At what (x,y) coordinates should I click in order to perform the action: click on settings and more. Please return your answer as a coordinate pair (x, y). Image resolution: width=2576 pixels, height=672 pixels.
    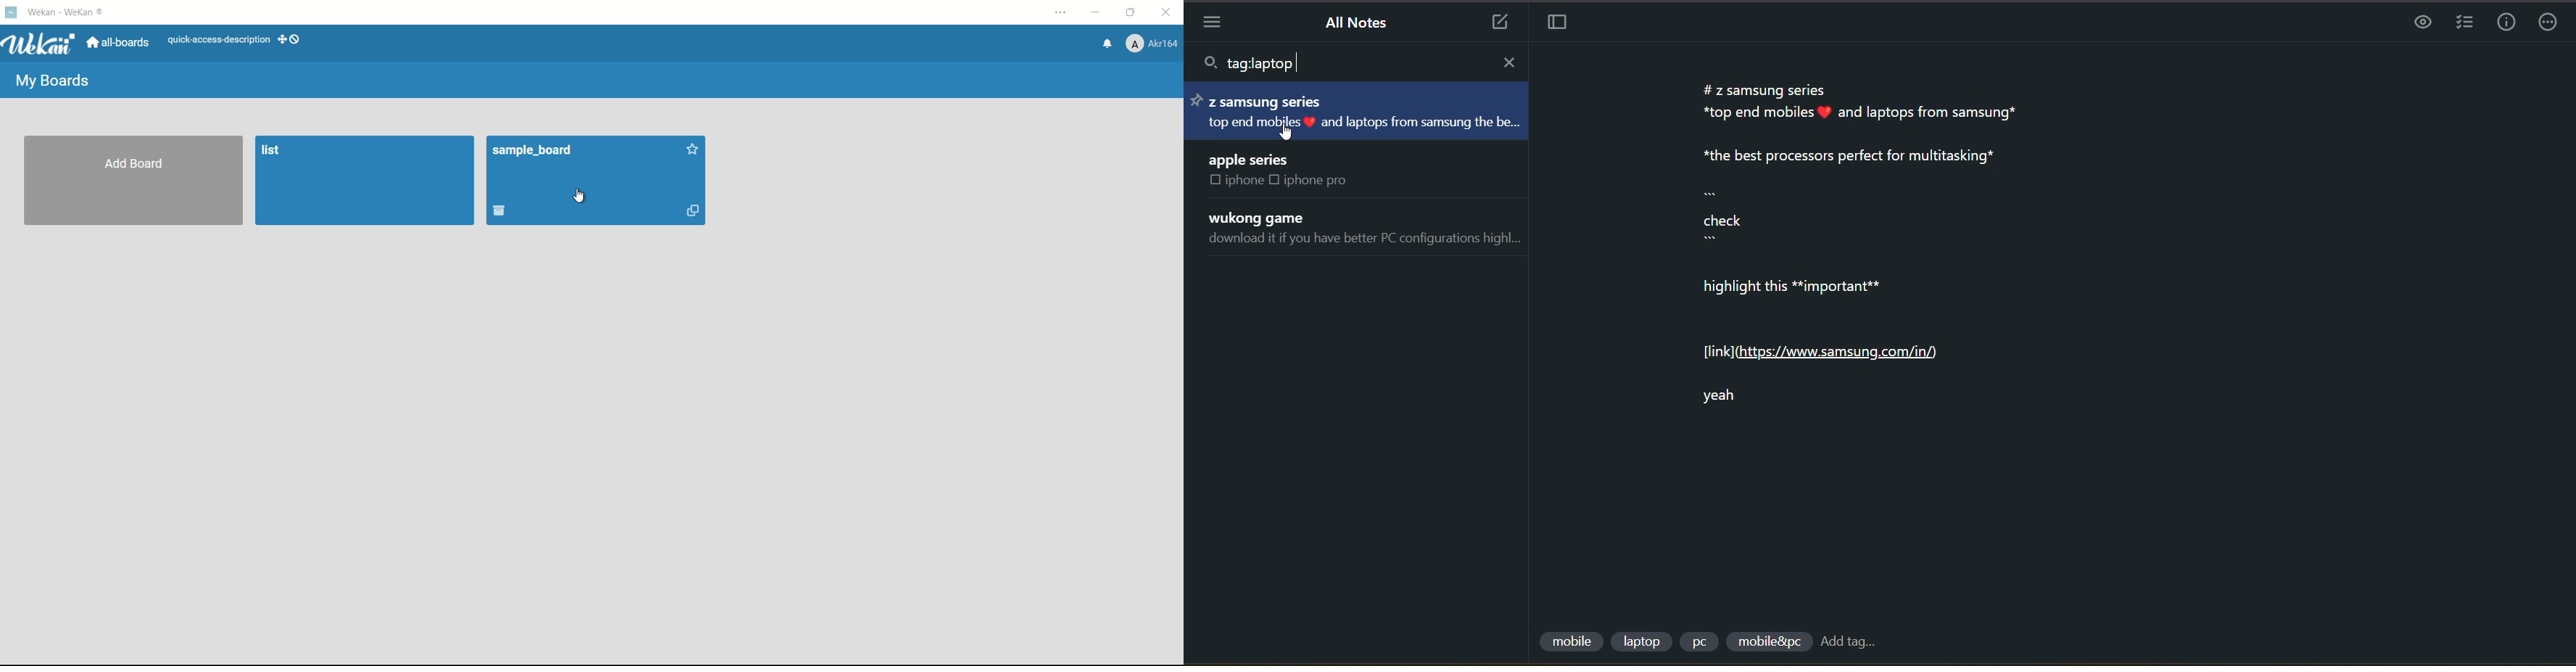
    Looking at the image, I should click on (1060, 12).